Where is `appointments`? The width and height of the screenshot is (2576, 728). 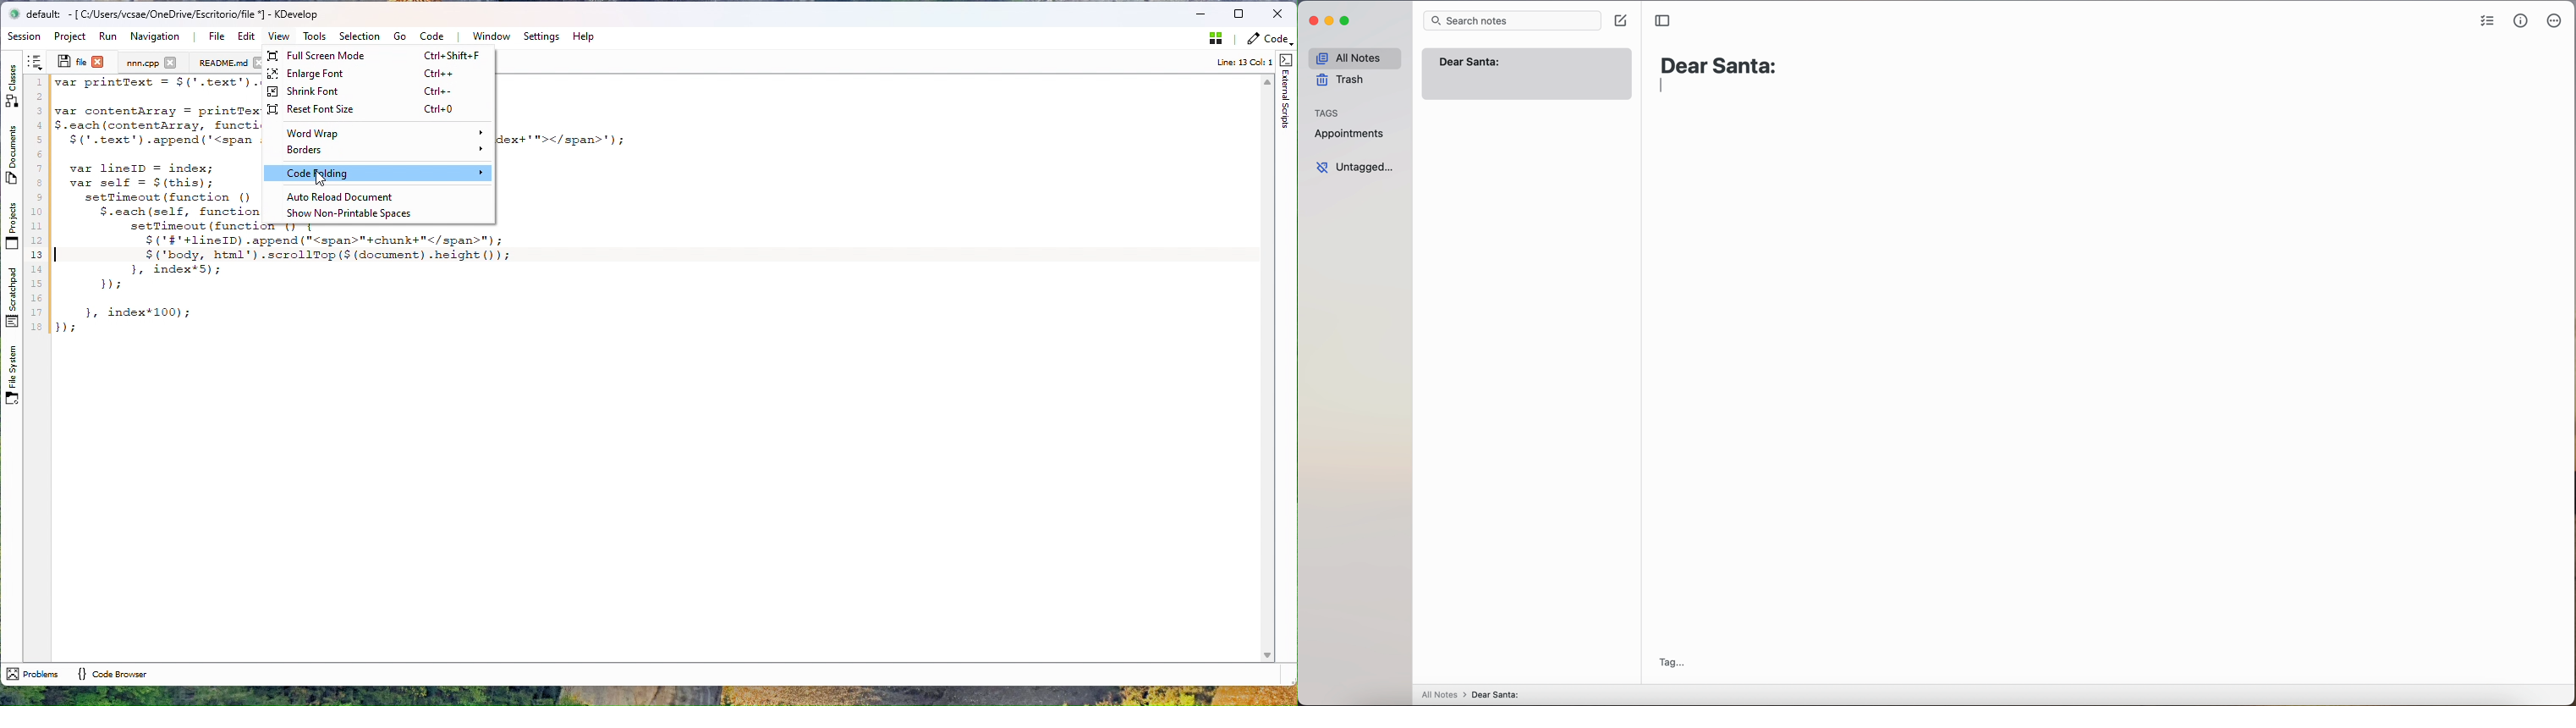 appointments is located at coordinates (1350, 136).